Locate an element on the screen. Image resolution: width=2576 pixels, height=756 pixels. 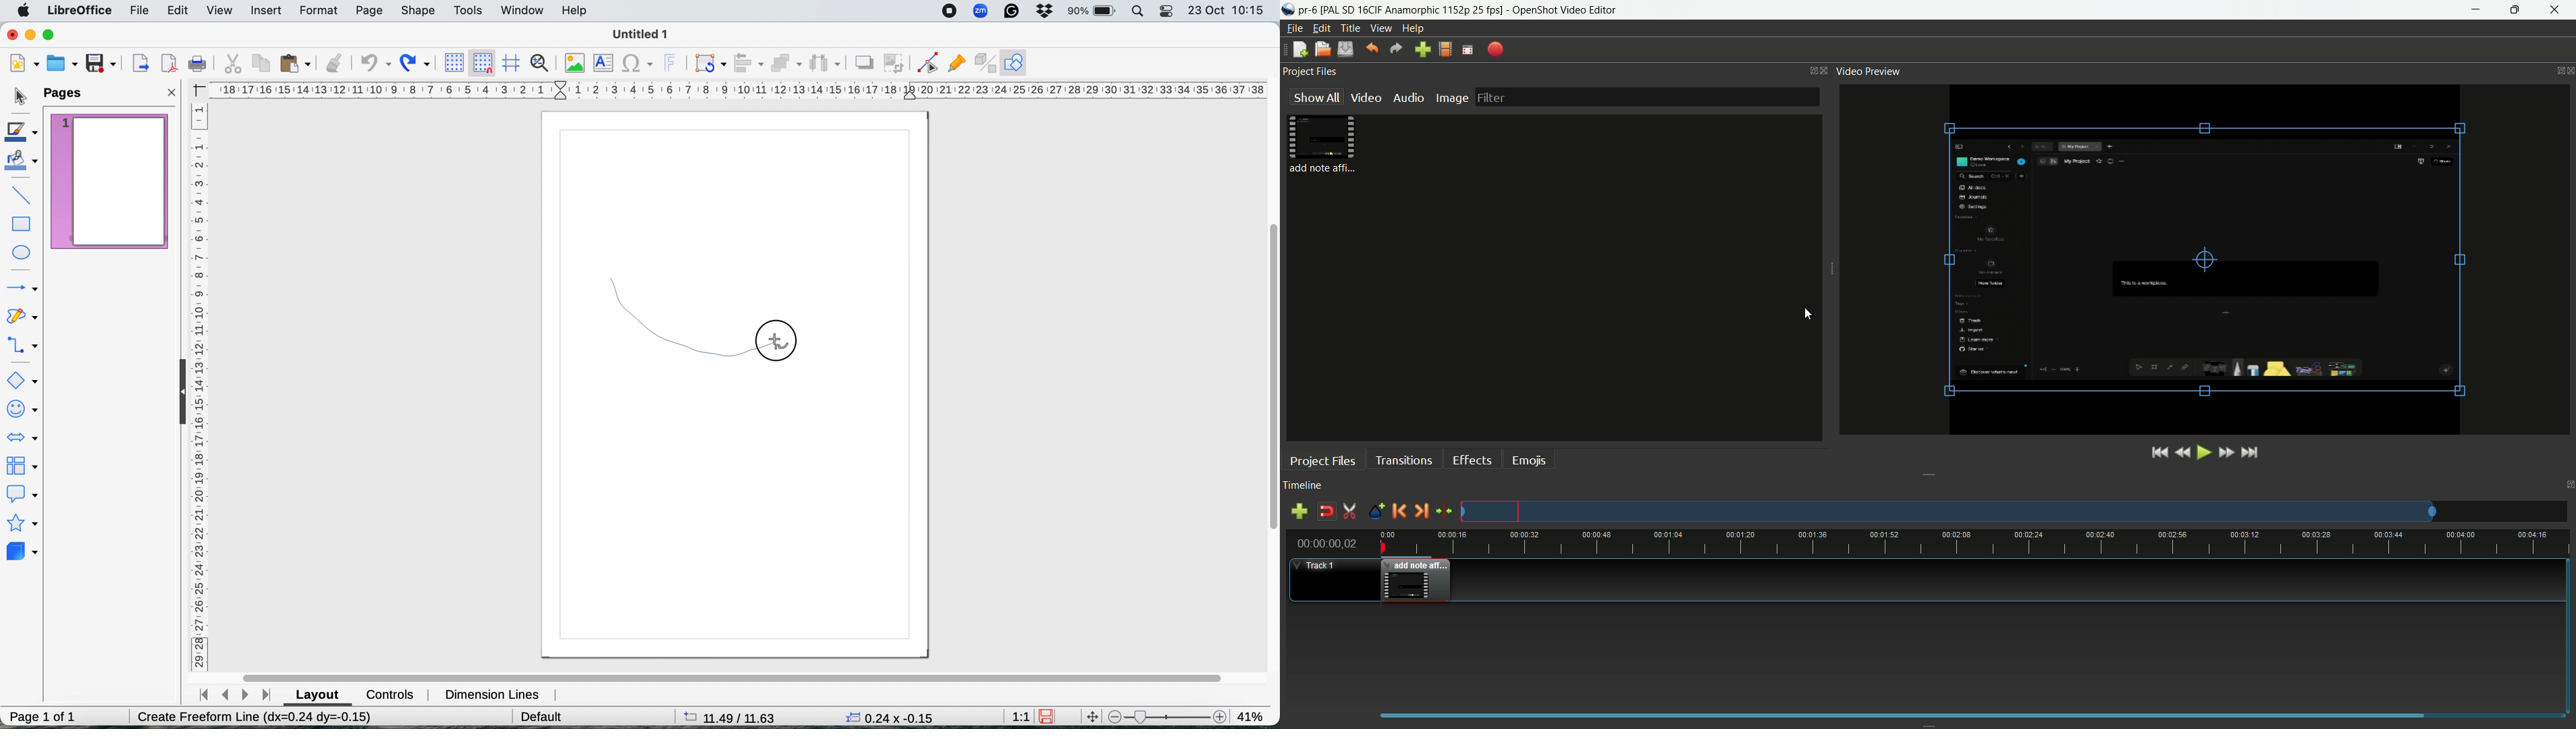
move is located at coordinates (1093, 717).